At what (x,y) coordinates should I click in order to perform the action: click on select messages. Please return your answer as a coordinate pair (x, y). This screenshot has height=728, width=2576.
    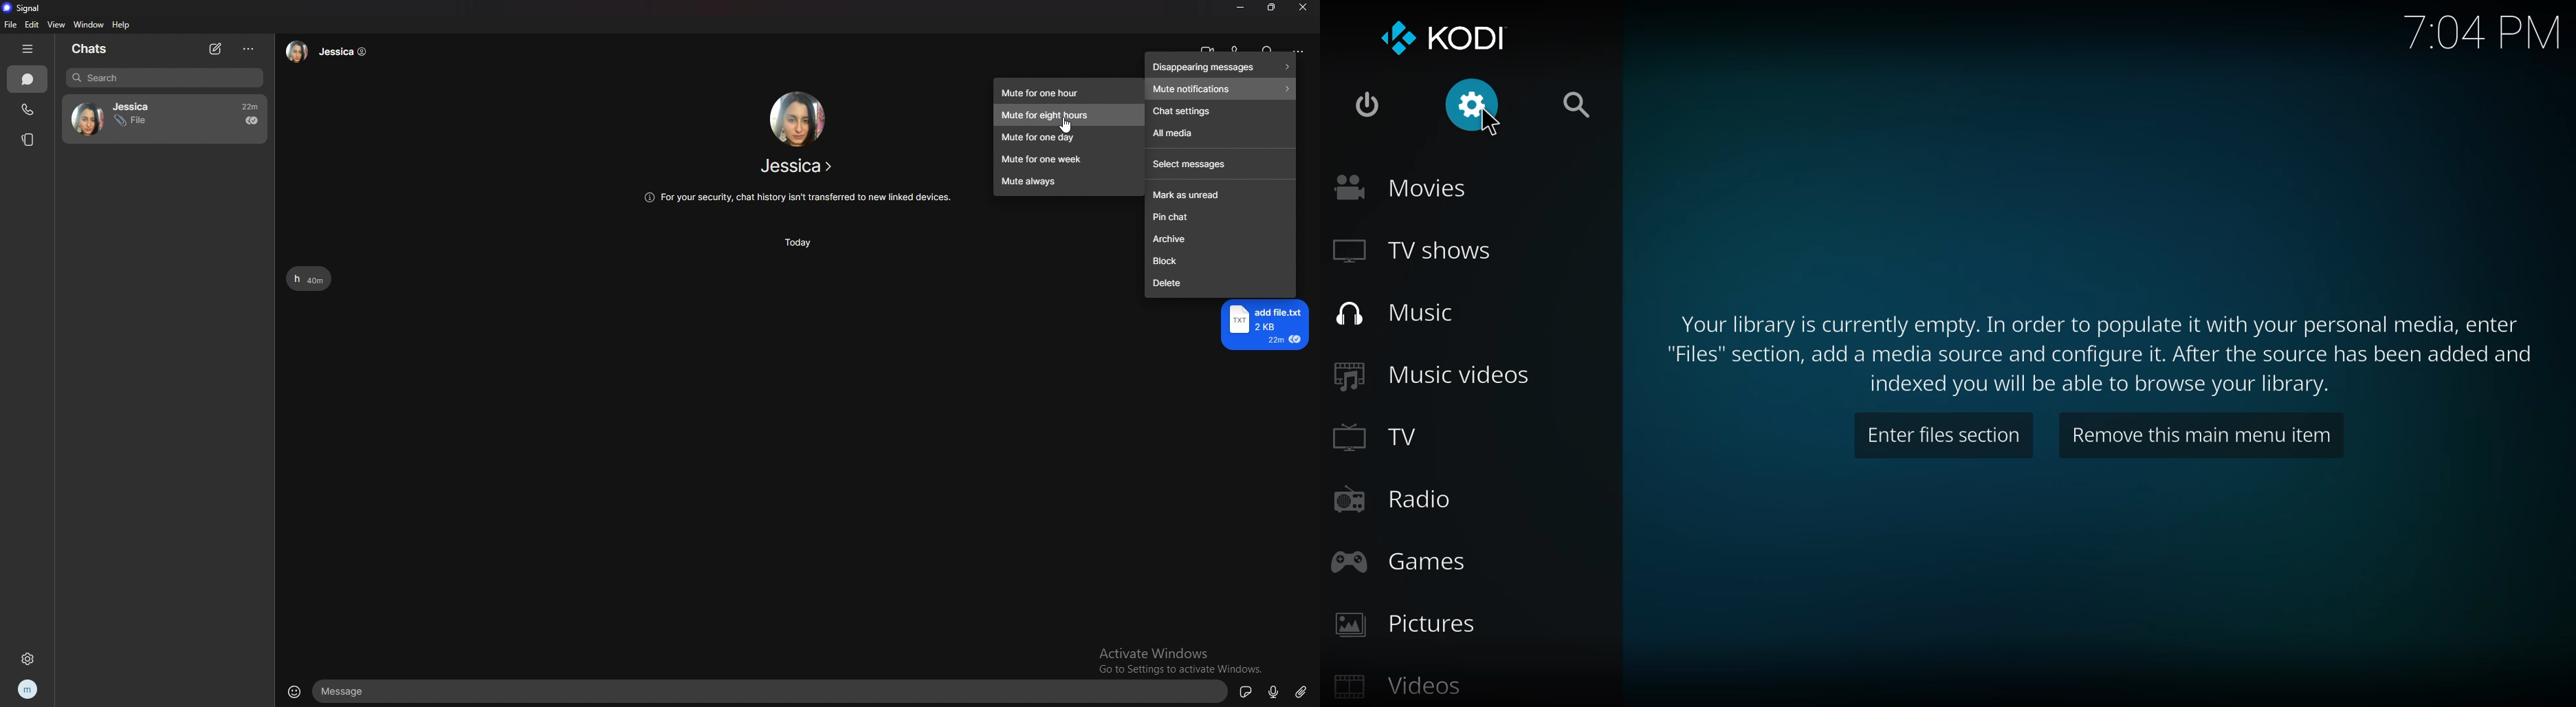
    Looking at the image, I should click on (1222, 165).